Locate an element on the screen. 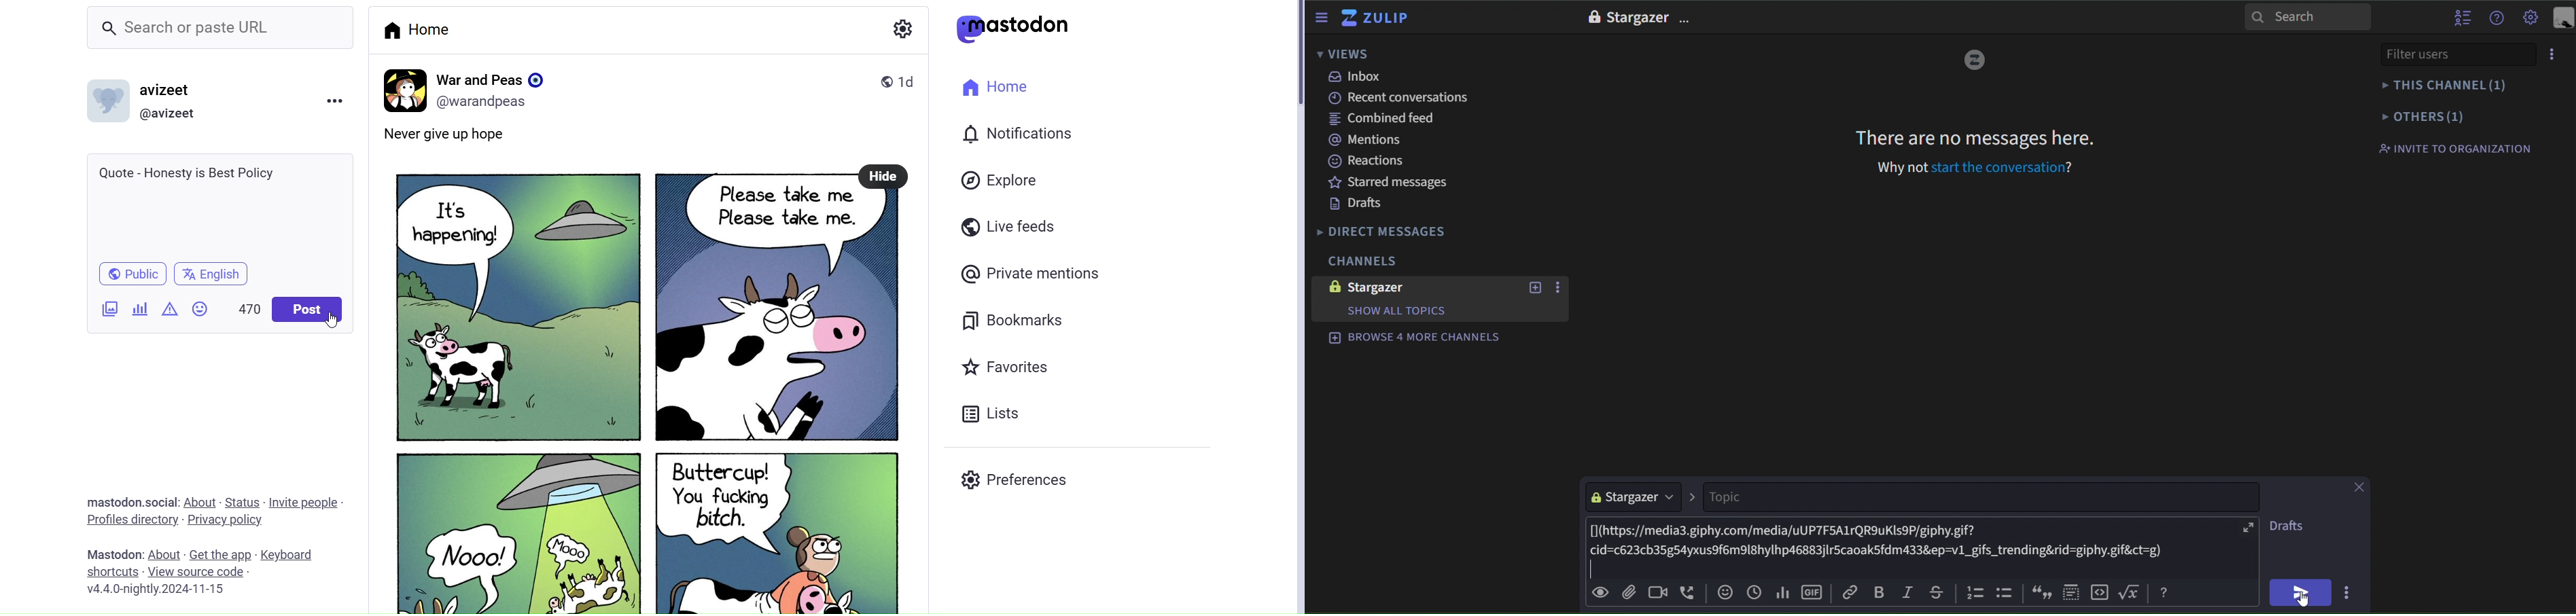 This screenshot has height=616, width=2576. add voice call is located at coordinates (1688, 593).